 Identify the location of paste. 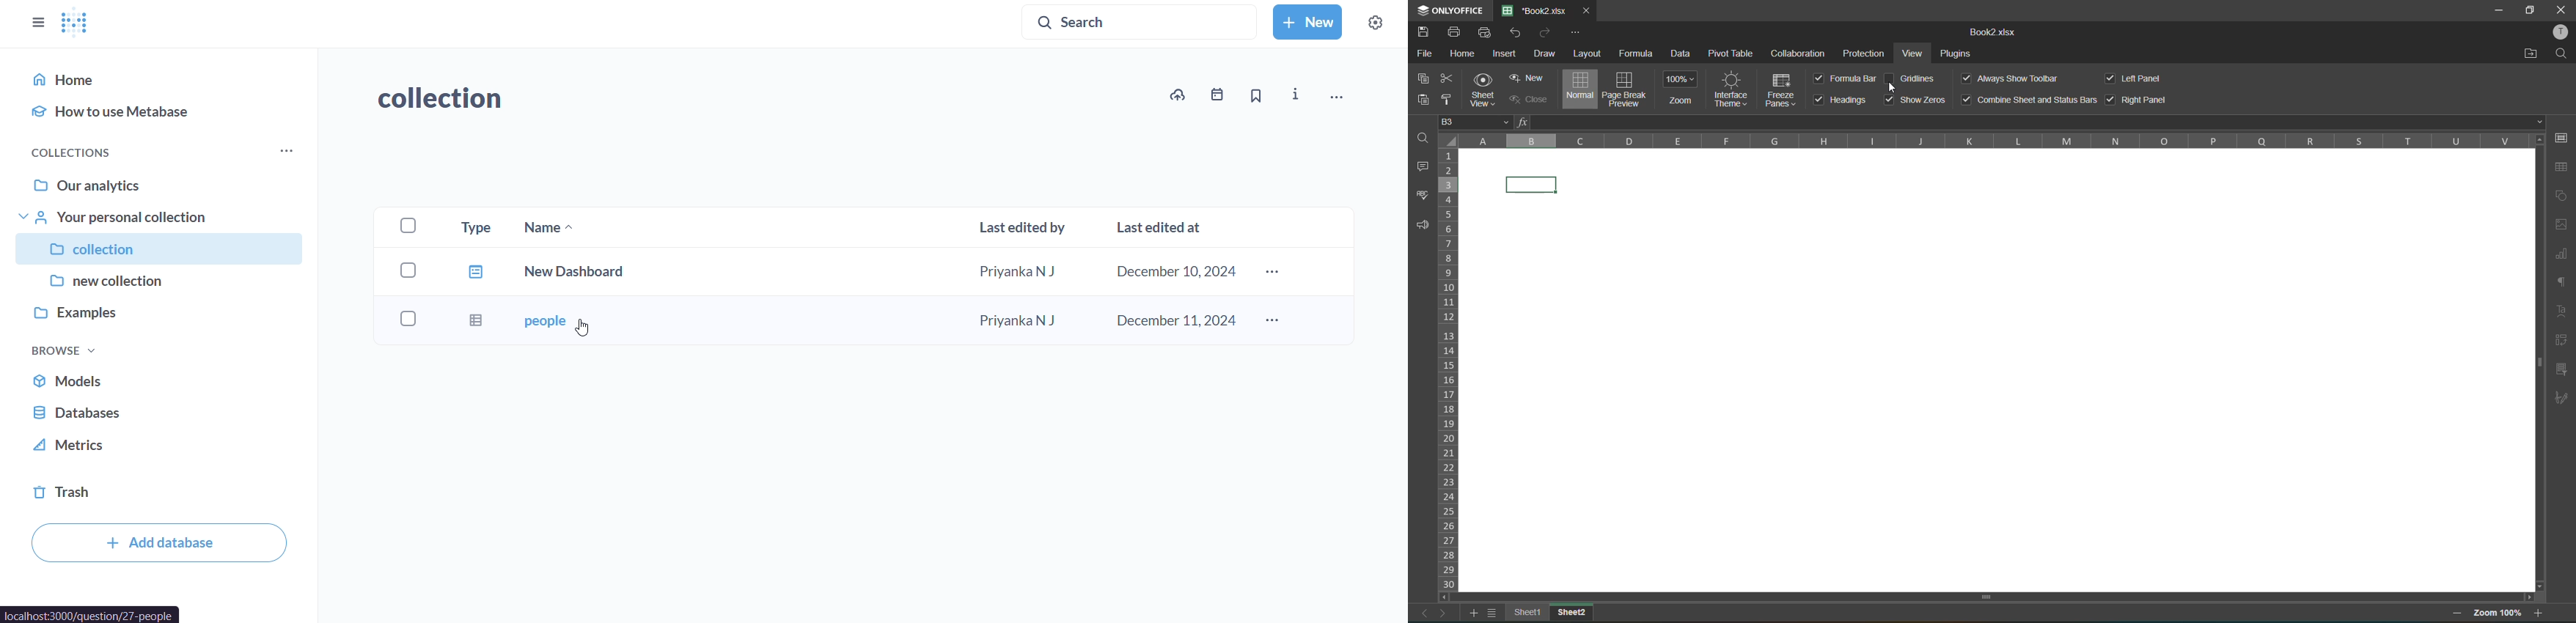
(1419, 100).